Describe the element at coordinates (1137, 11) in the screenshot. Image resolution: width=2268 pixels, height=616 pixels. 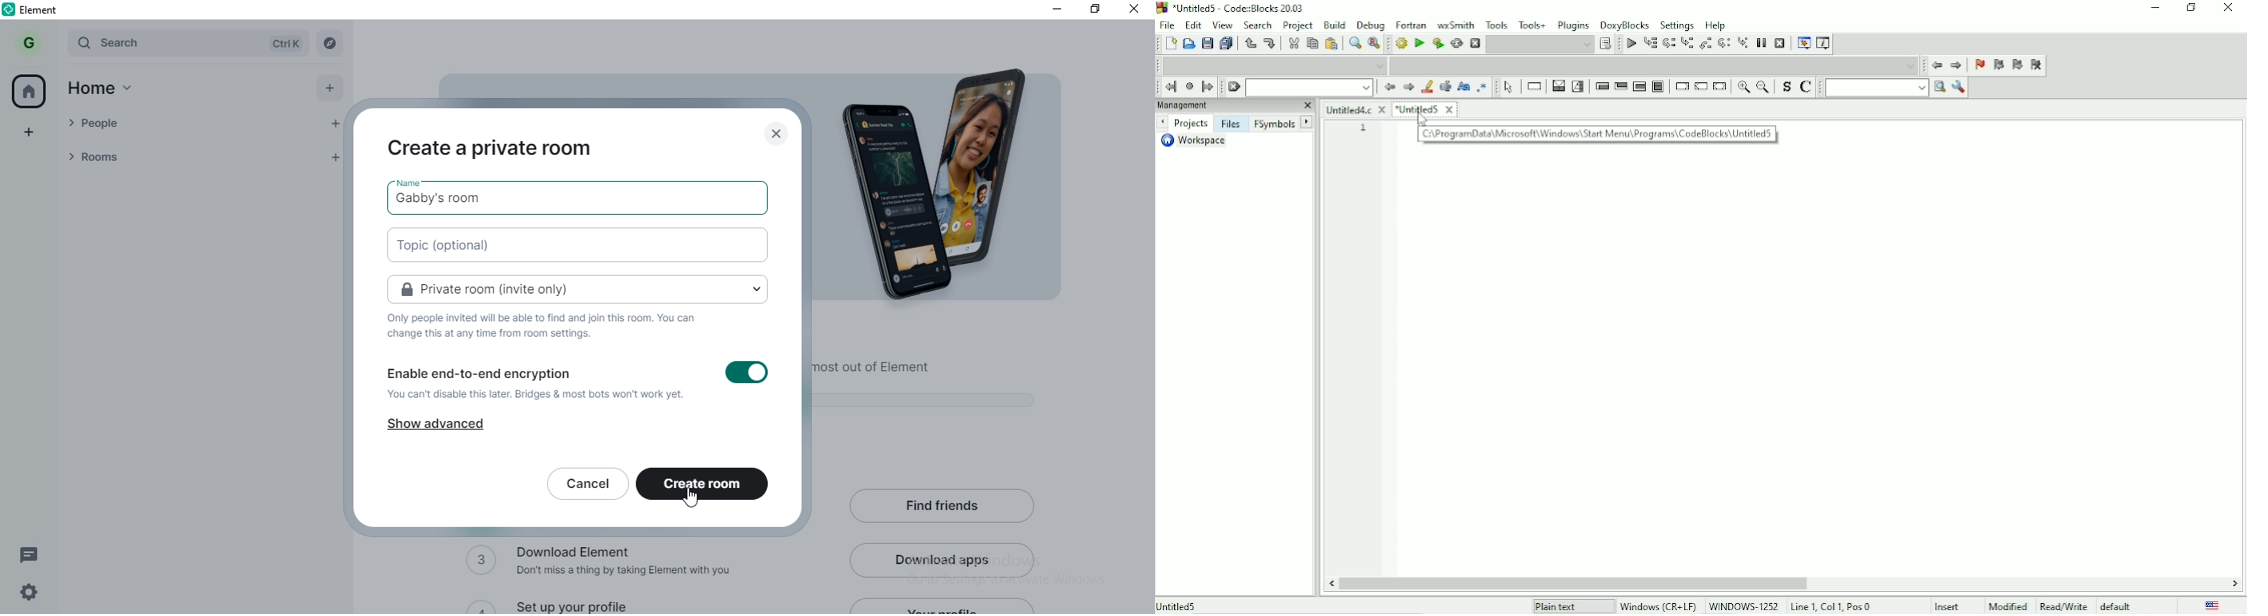
I see `close` at that location.